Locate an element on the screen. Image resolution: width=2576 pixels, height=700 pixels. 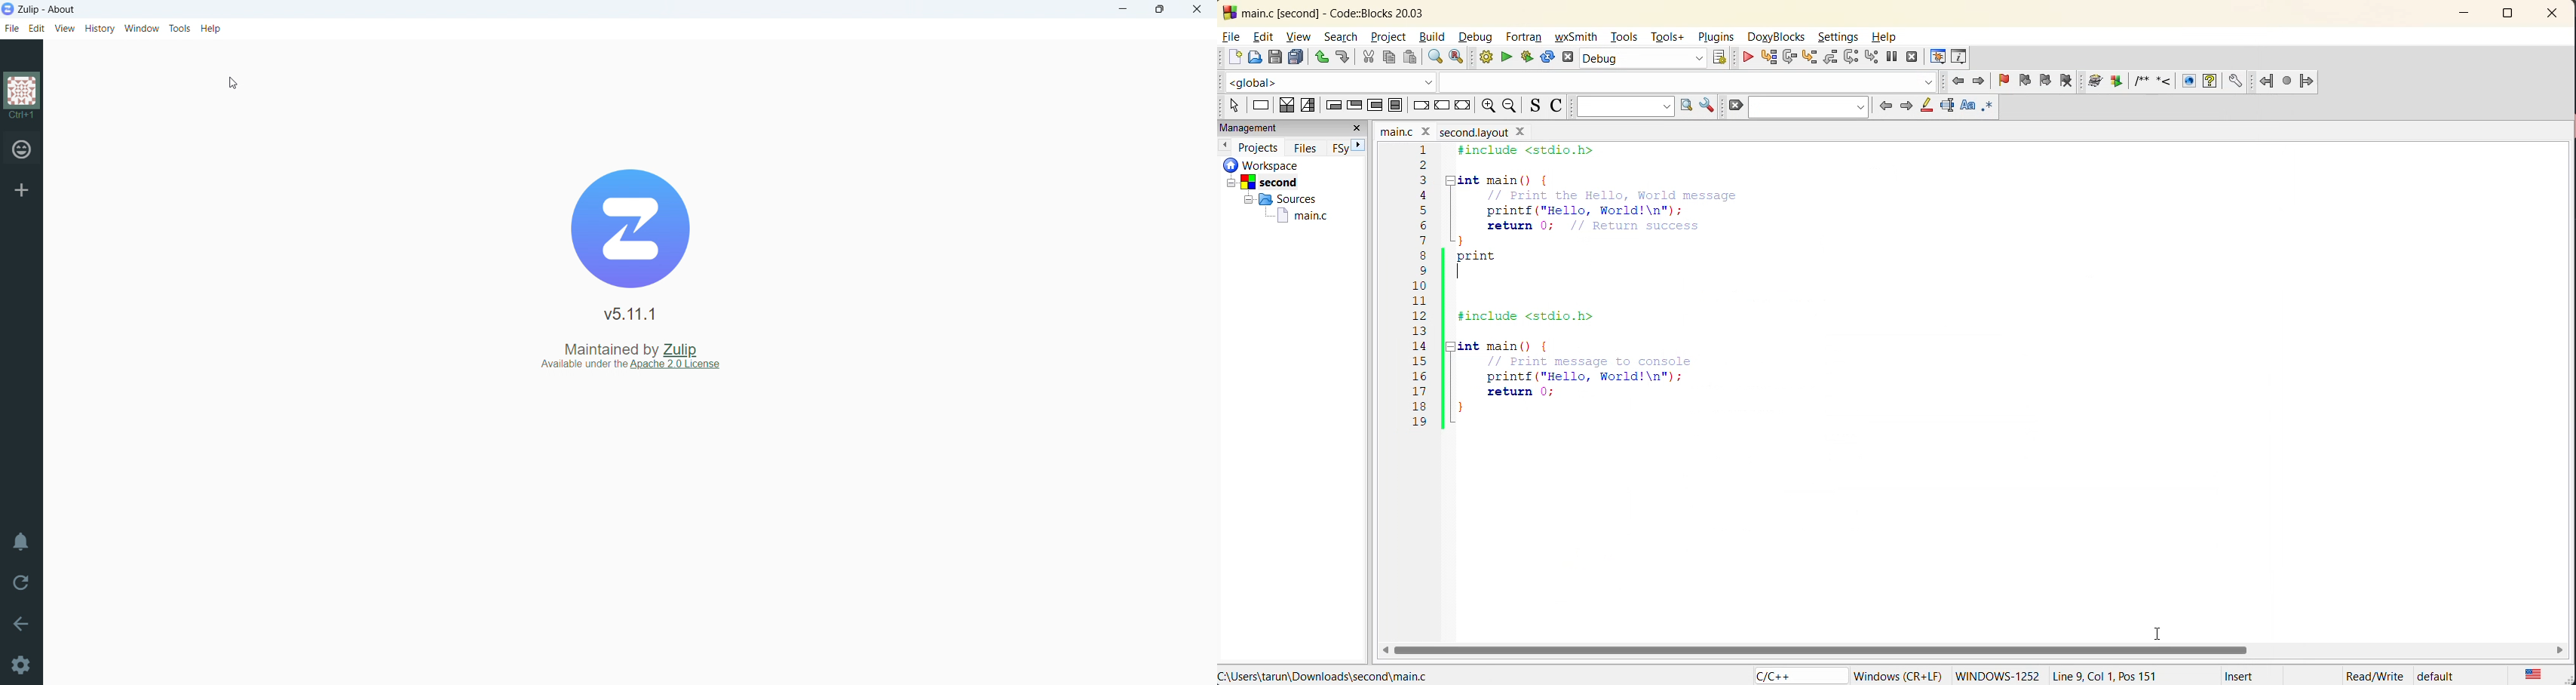
view is located at coordinates (1302, 37).